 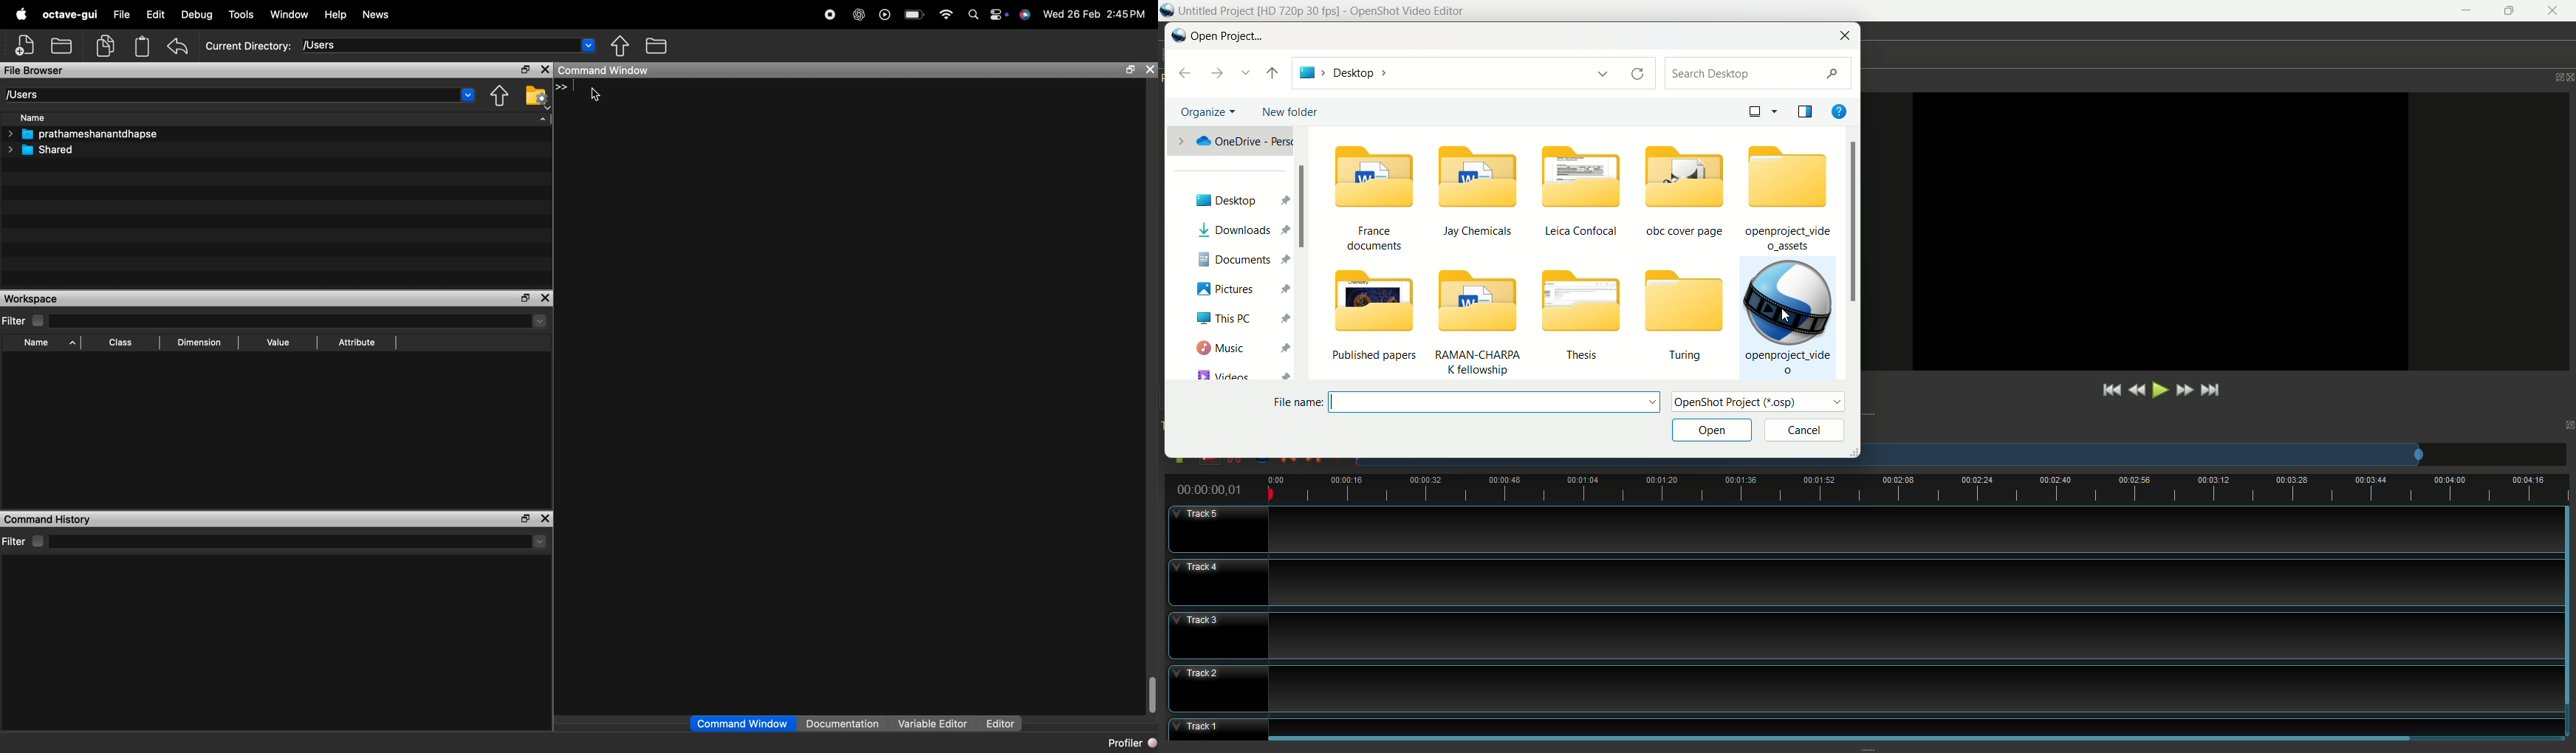 What do you see at coordinates (544, 69) in the screenshot?
I see `close` at bounding box center [544, 69].